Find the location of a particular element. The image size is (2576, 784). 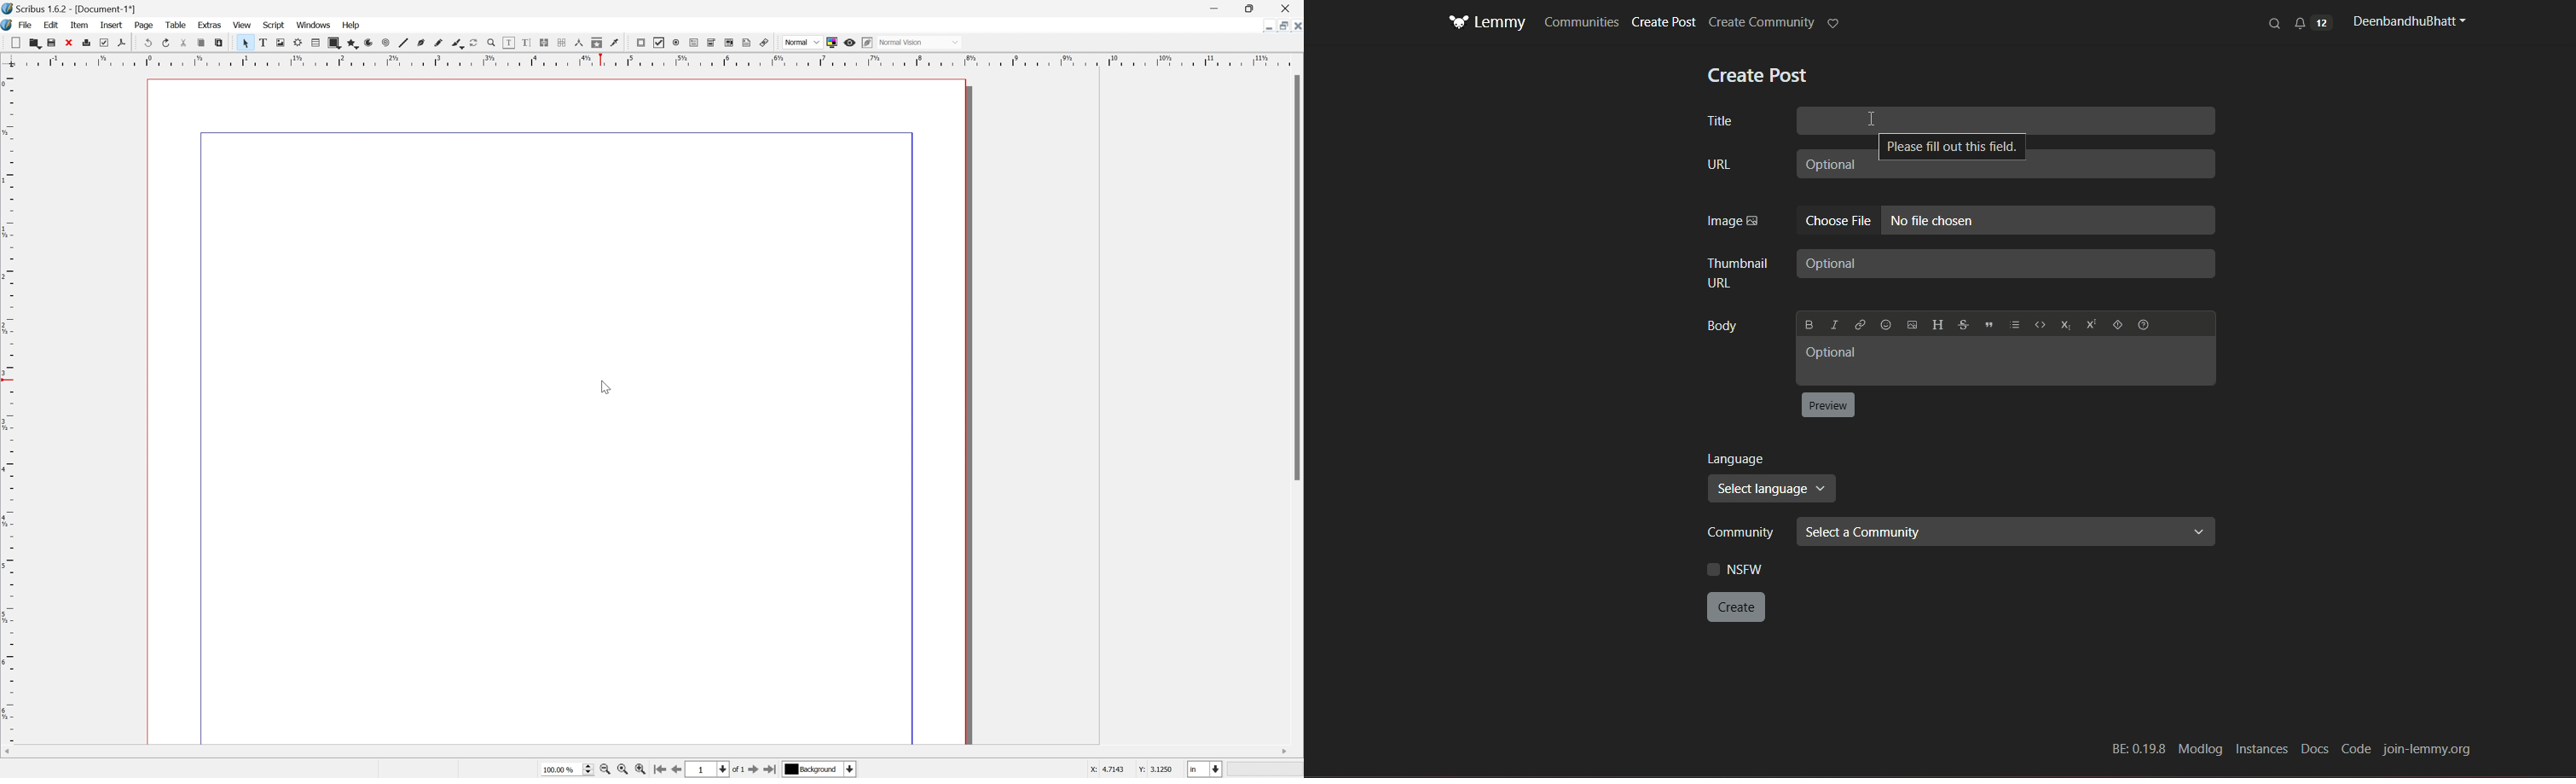

Zoom in or zoom out is located at coordinates (491, 43).